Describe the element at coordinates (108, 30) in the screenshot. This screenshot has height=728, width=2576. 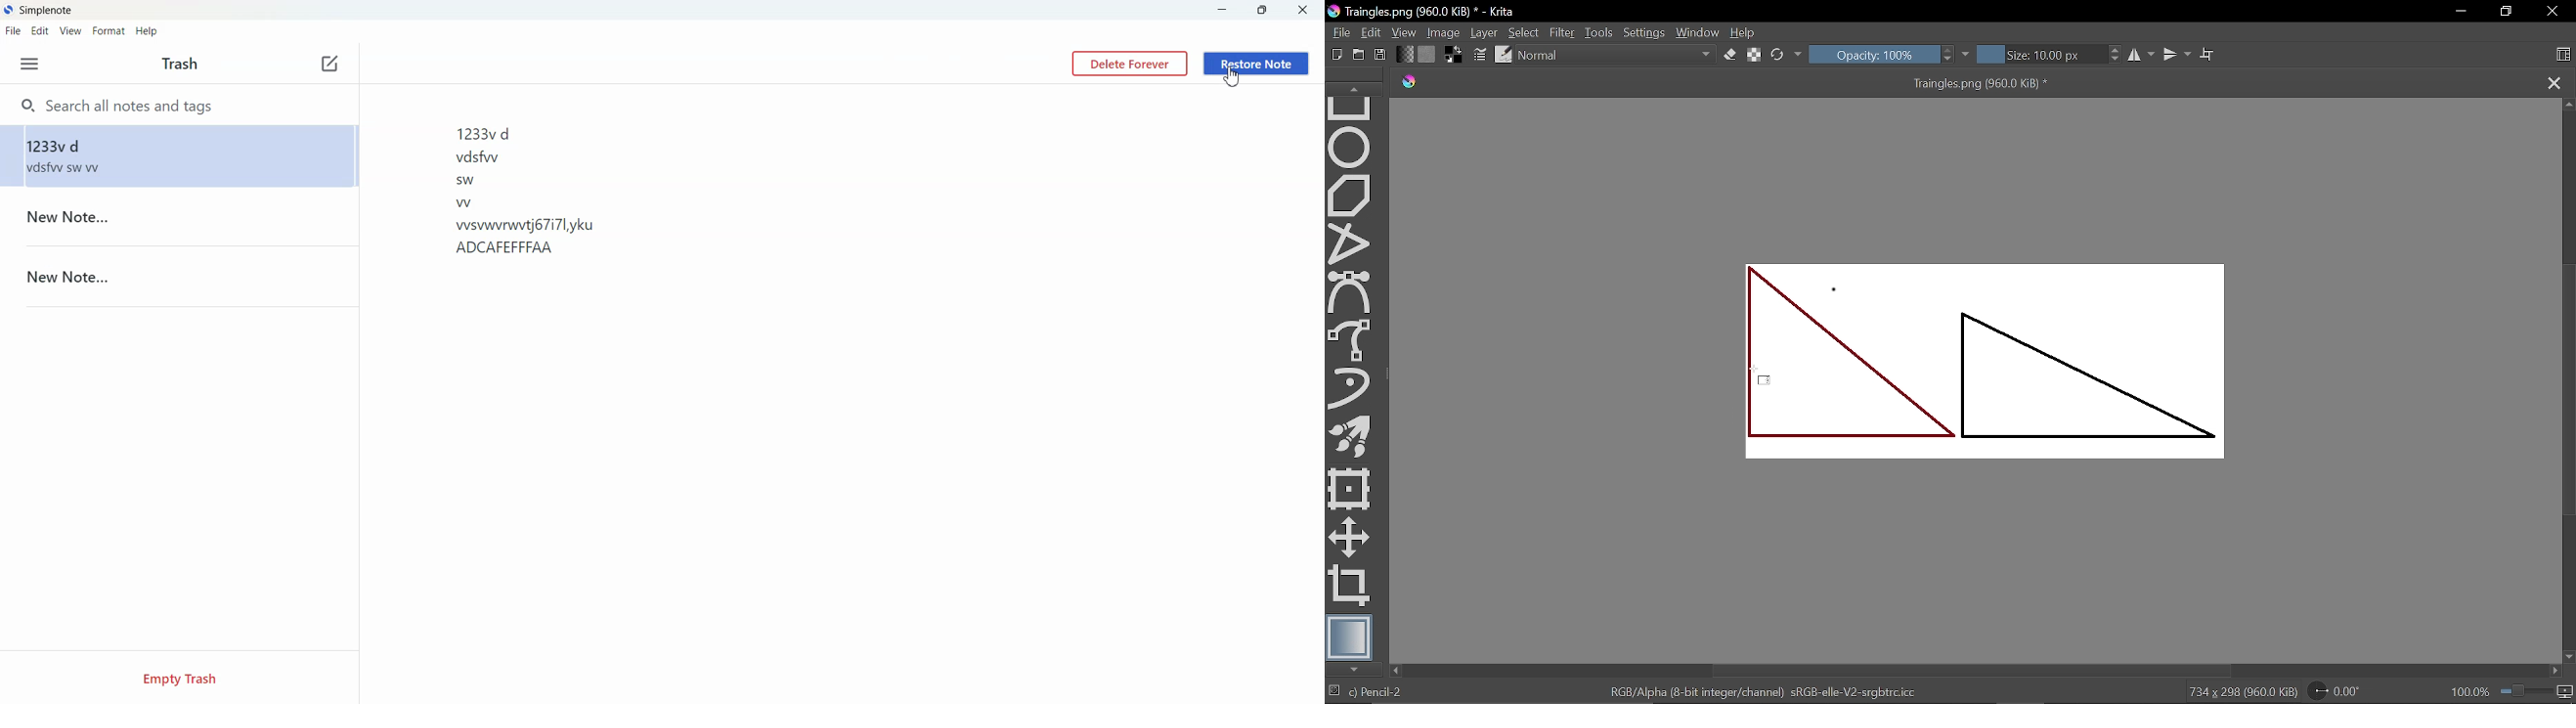
I see `Format` at that location.